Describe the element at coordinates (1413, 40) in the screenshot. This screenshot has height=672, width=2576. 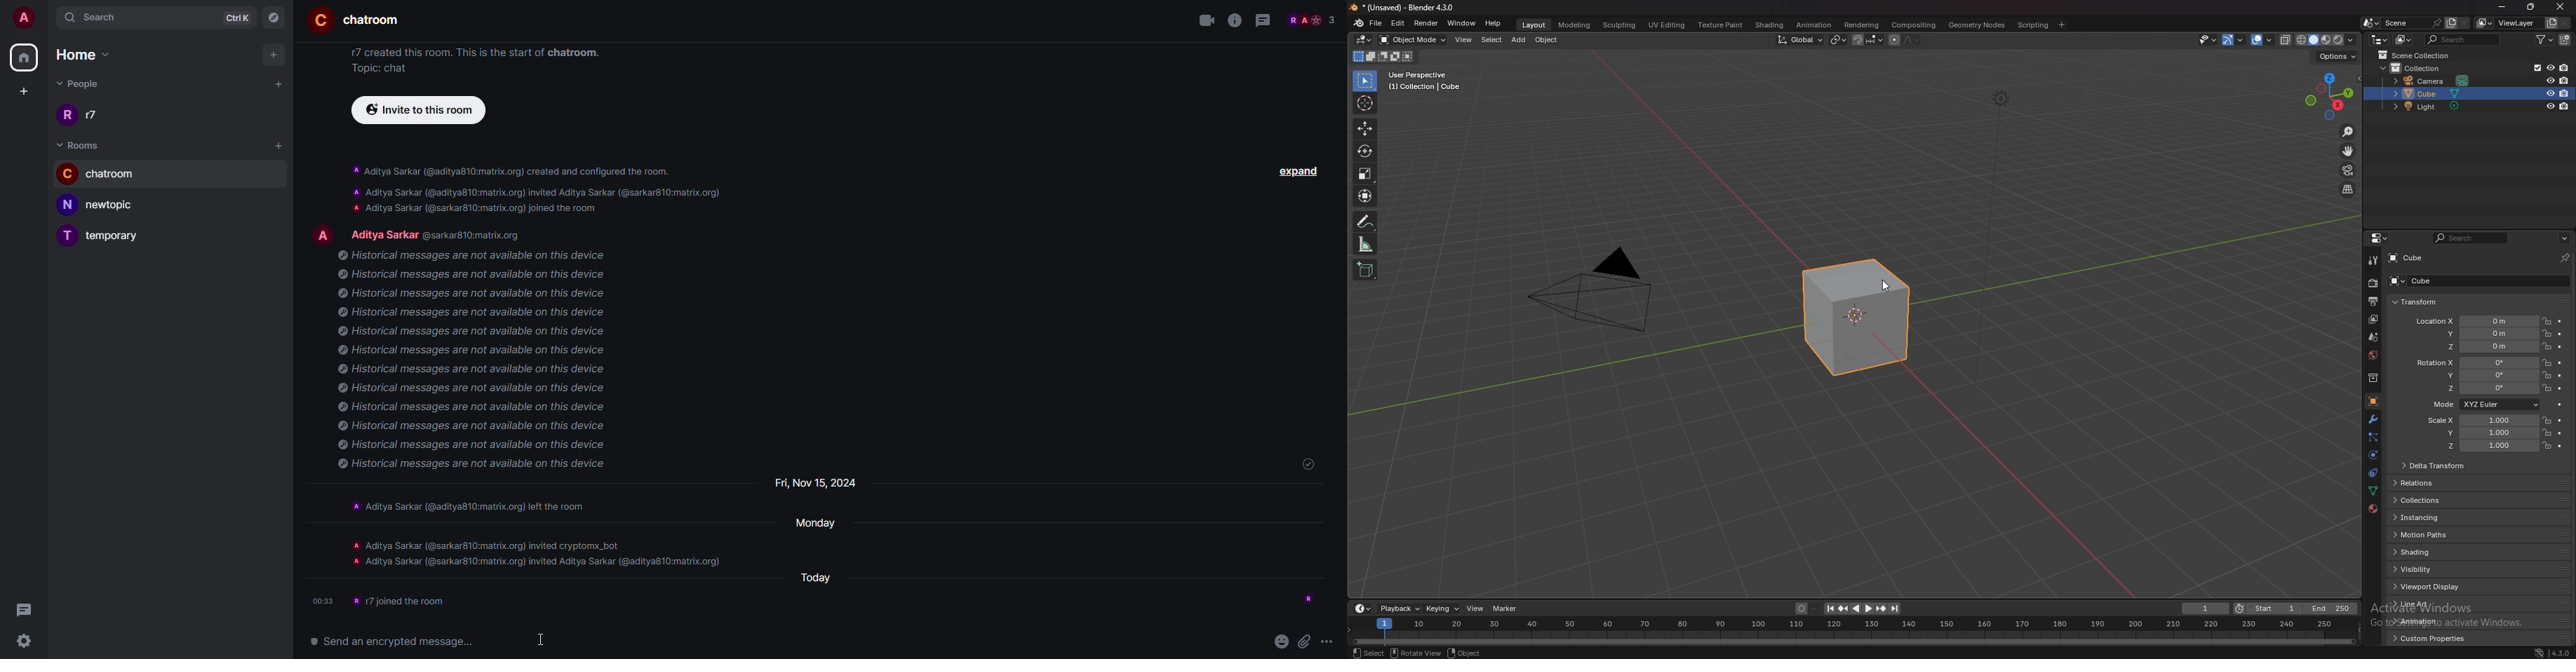
I see `object mode` at that location.